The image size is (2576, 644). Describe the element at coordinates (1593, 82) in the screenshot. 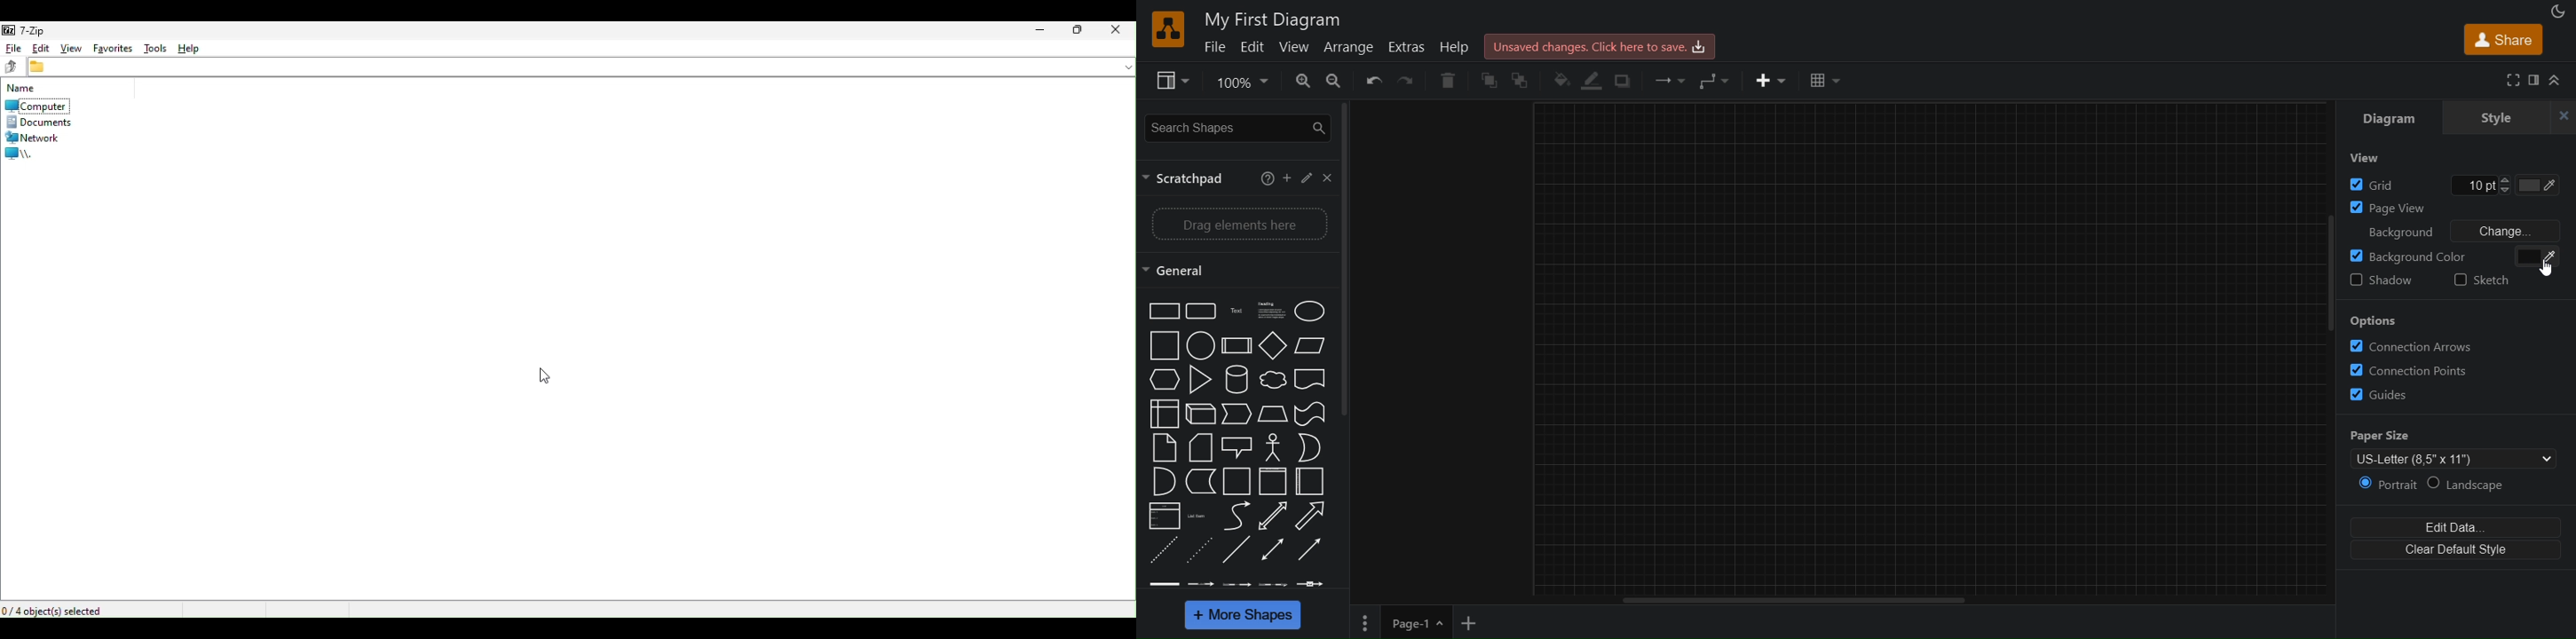

I see `linecolor` at that location.